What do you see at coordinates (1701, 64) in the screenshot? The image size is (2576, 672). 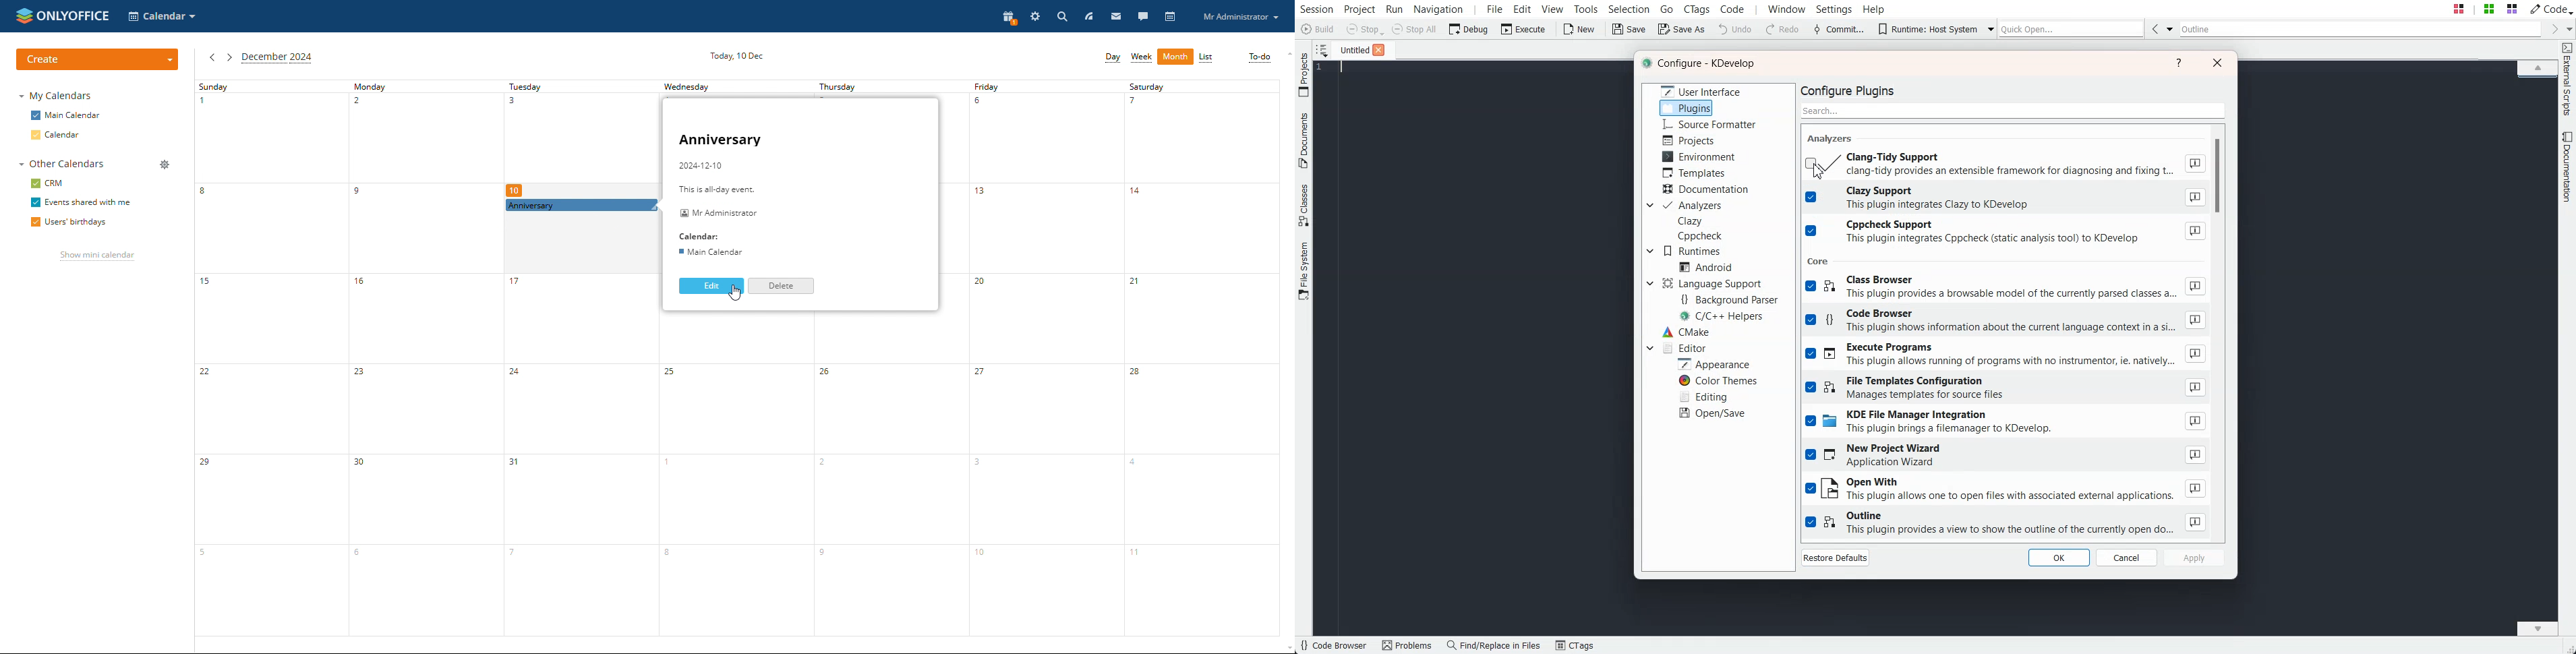 I see `Text` at bounding box center [1701, 64].